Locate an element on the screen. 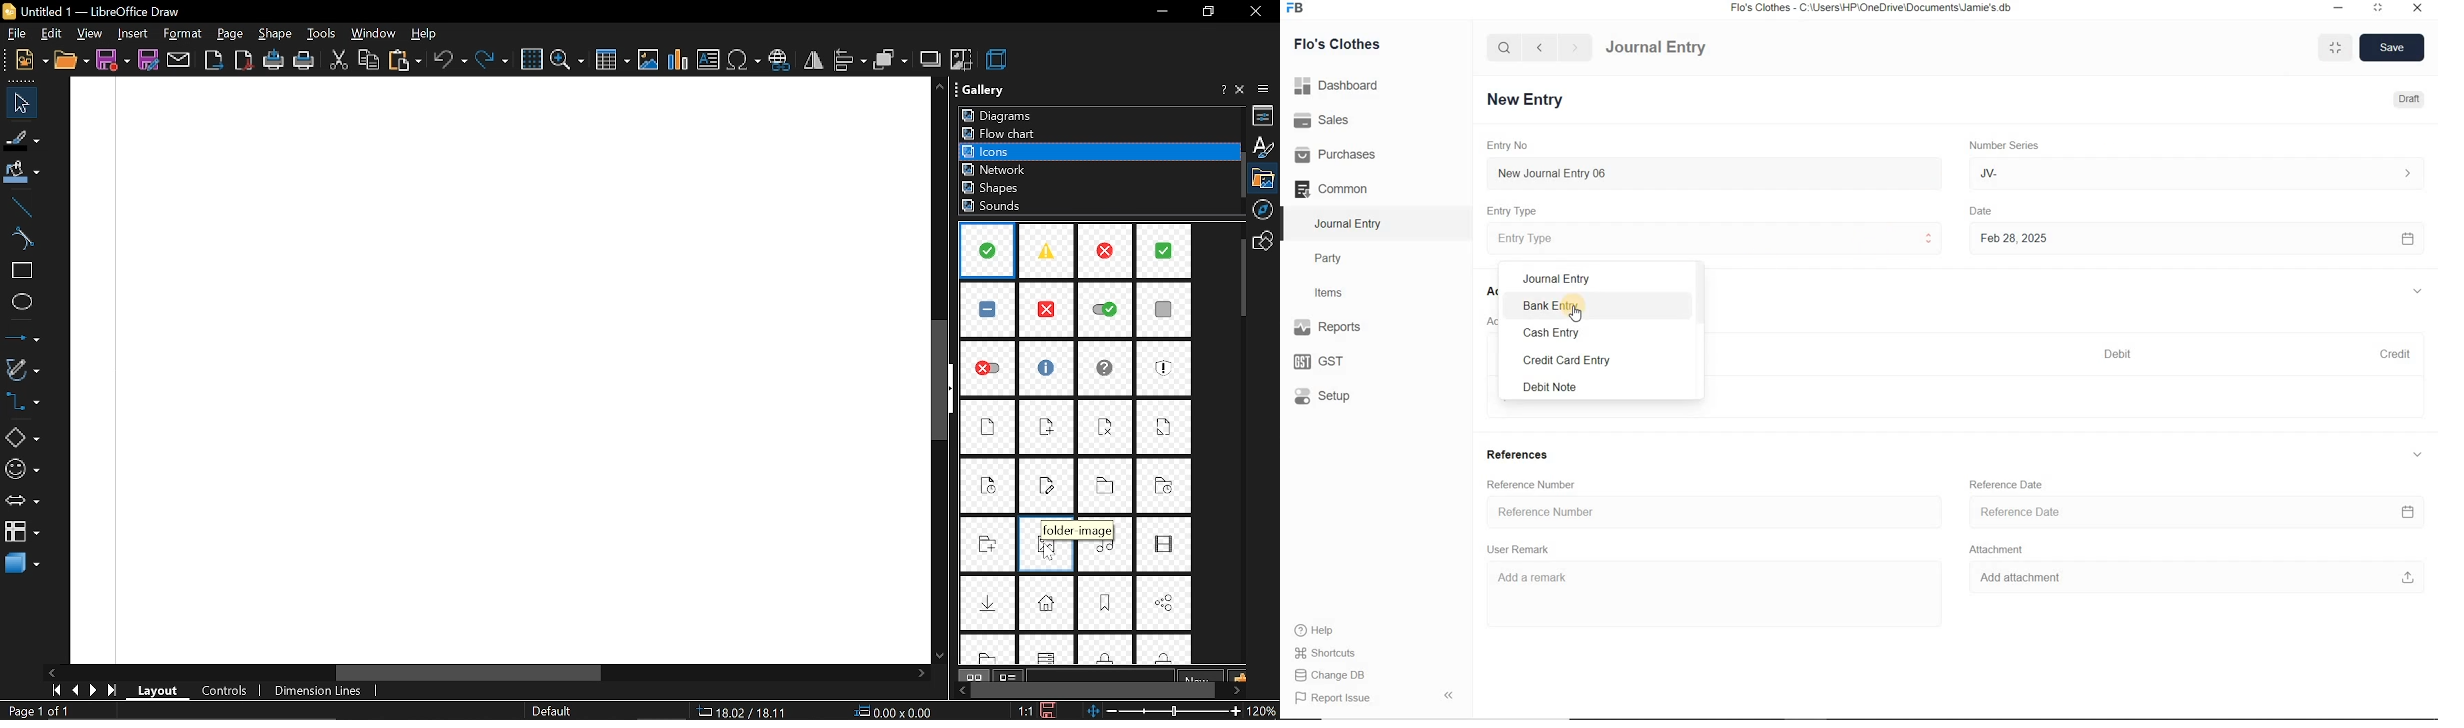  User Remark is located at coordinates (1522, 549).